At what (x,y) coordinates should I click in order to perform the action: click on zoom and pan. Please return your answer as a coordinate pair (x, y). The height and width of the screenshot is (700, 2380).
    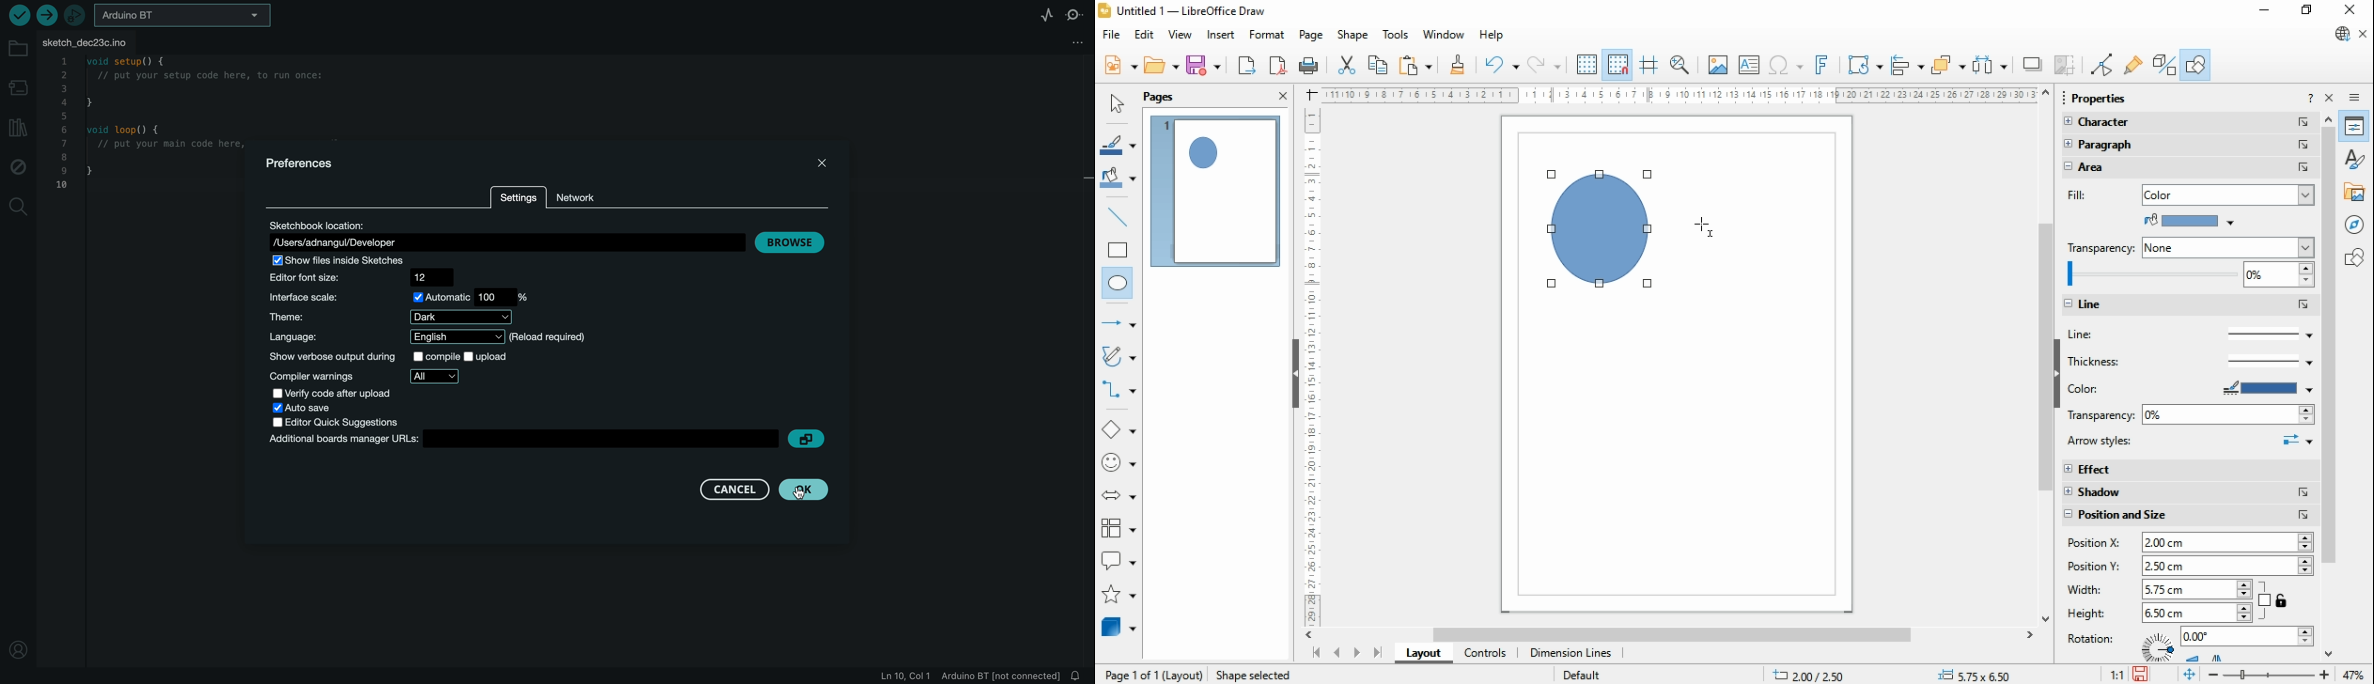
    Looking at the image, I should click on (1680, 66).